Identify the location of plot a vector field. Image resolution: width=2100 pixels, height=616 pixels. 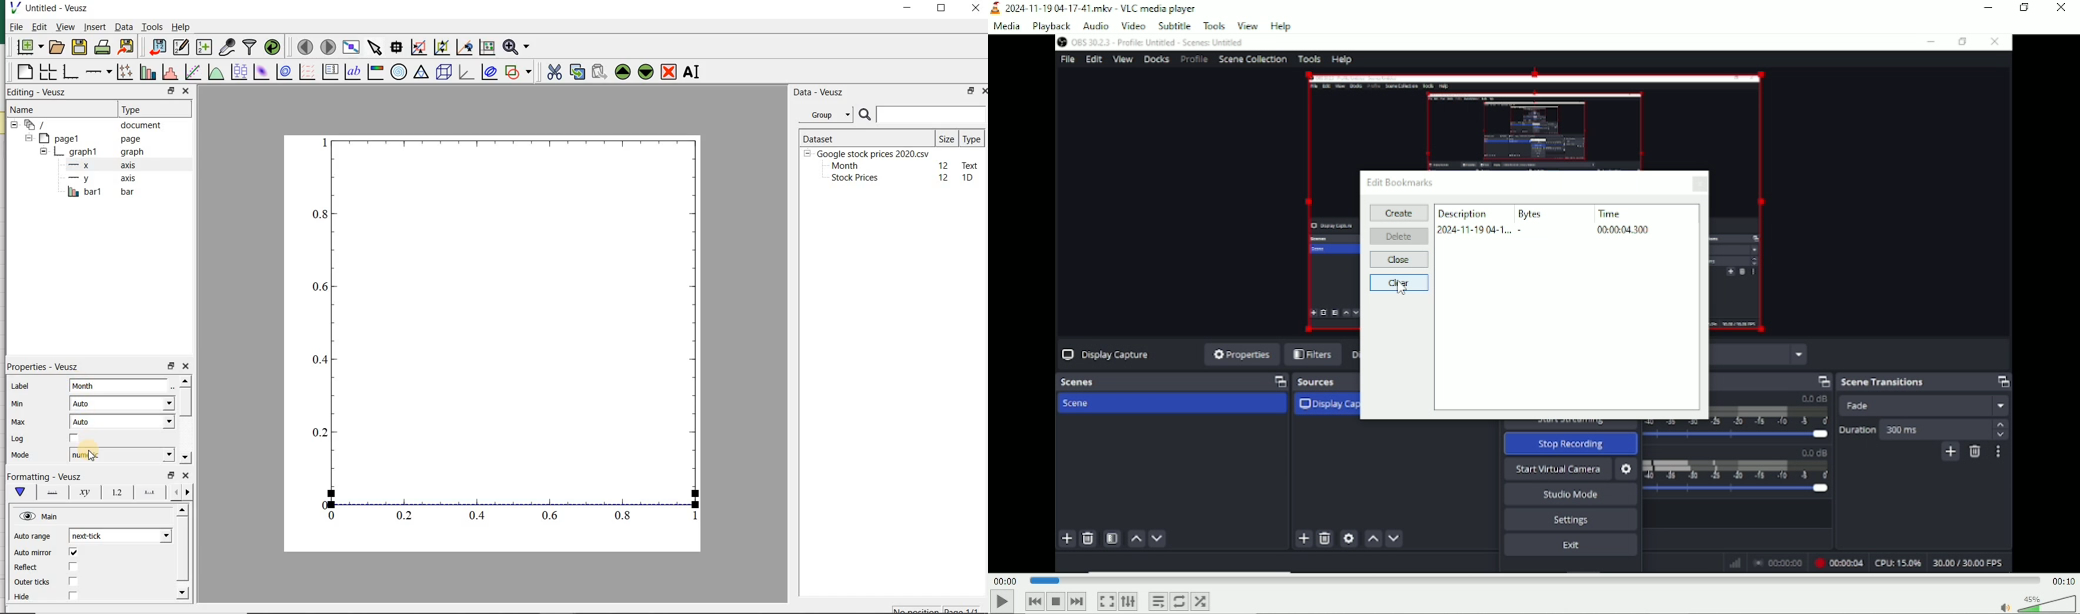
(305, 73).